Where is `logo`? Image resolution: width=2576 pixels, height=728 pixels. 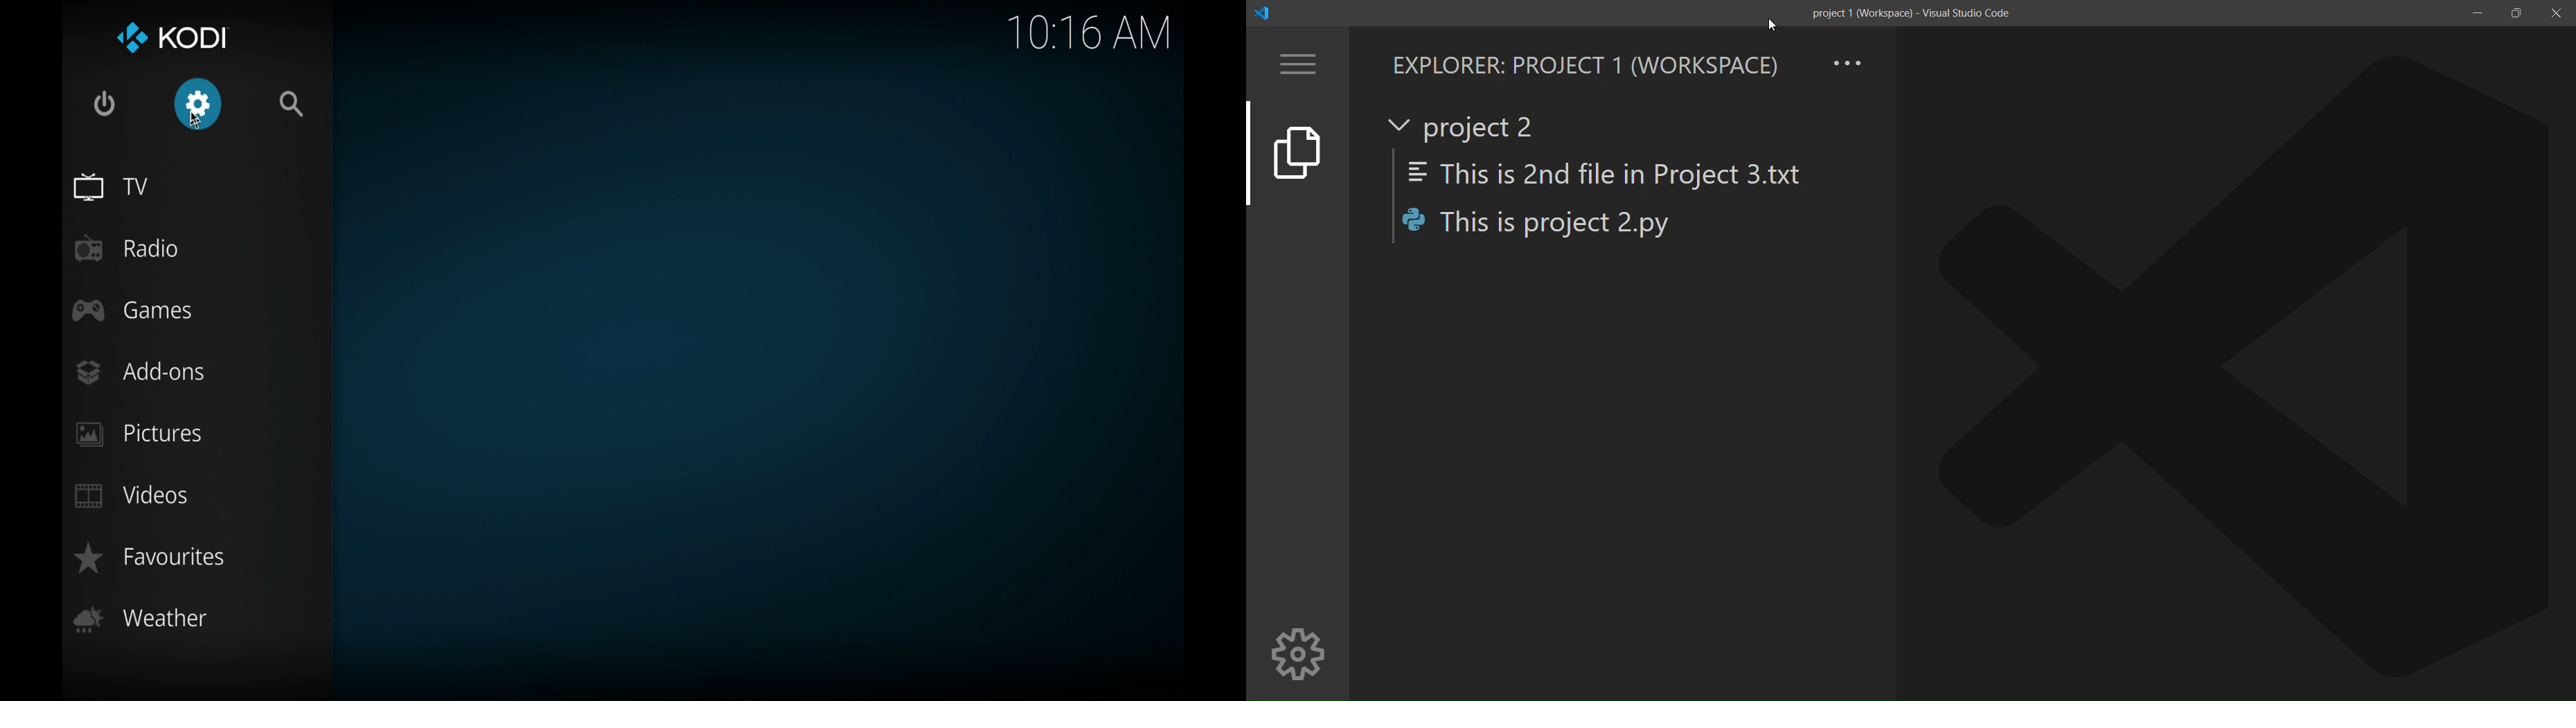 logo is located at coordinates (1268, 15).